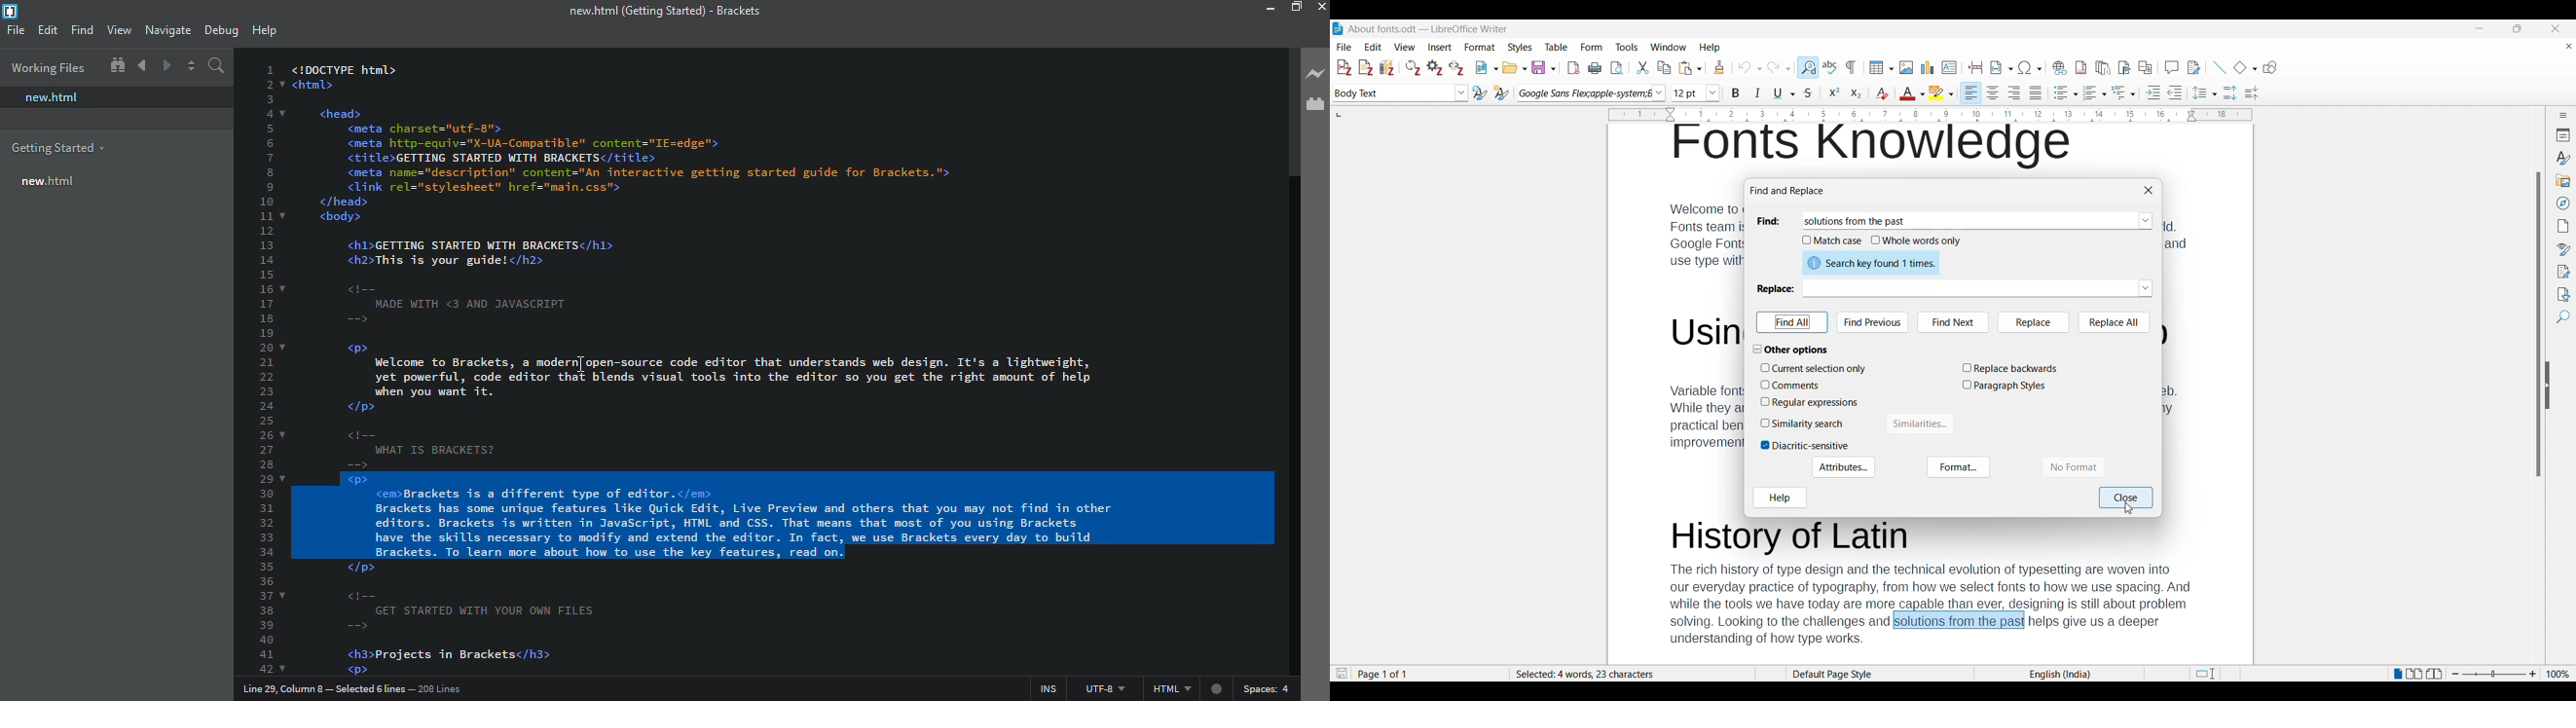  I want to click on maximize, so click(1297, 7).